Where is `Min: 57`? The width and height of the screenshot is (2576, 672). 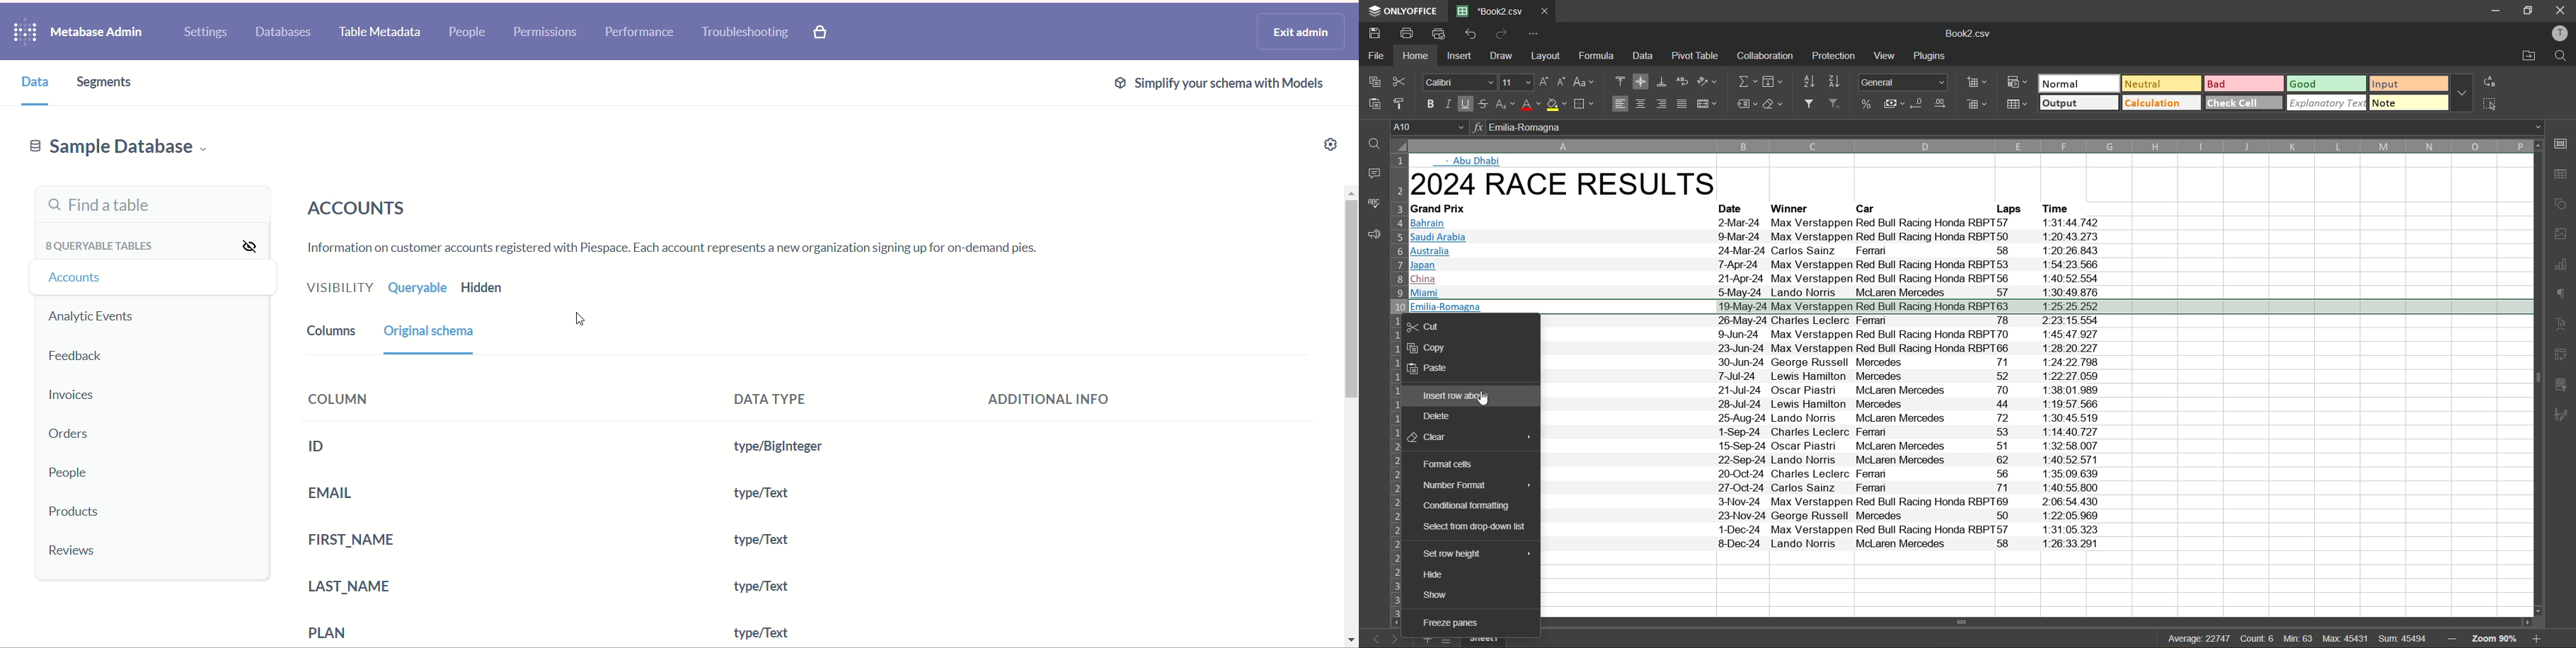 Min: 57 is located at coordinates (2300, 638).